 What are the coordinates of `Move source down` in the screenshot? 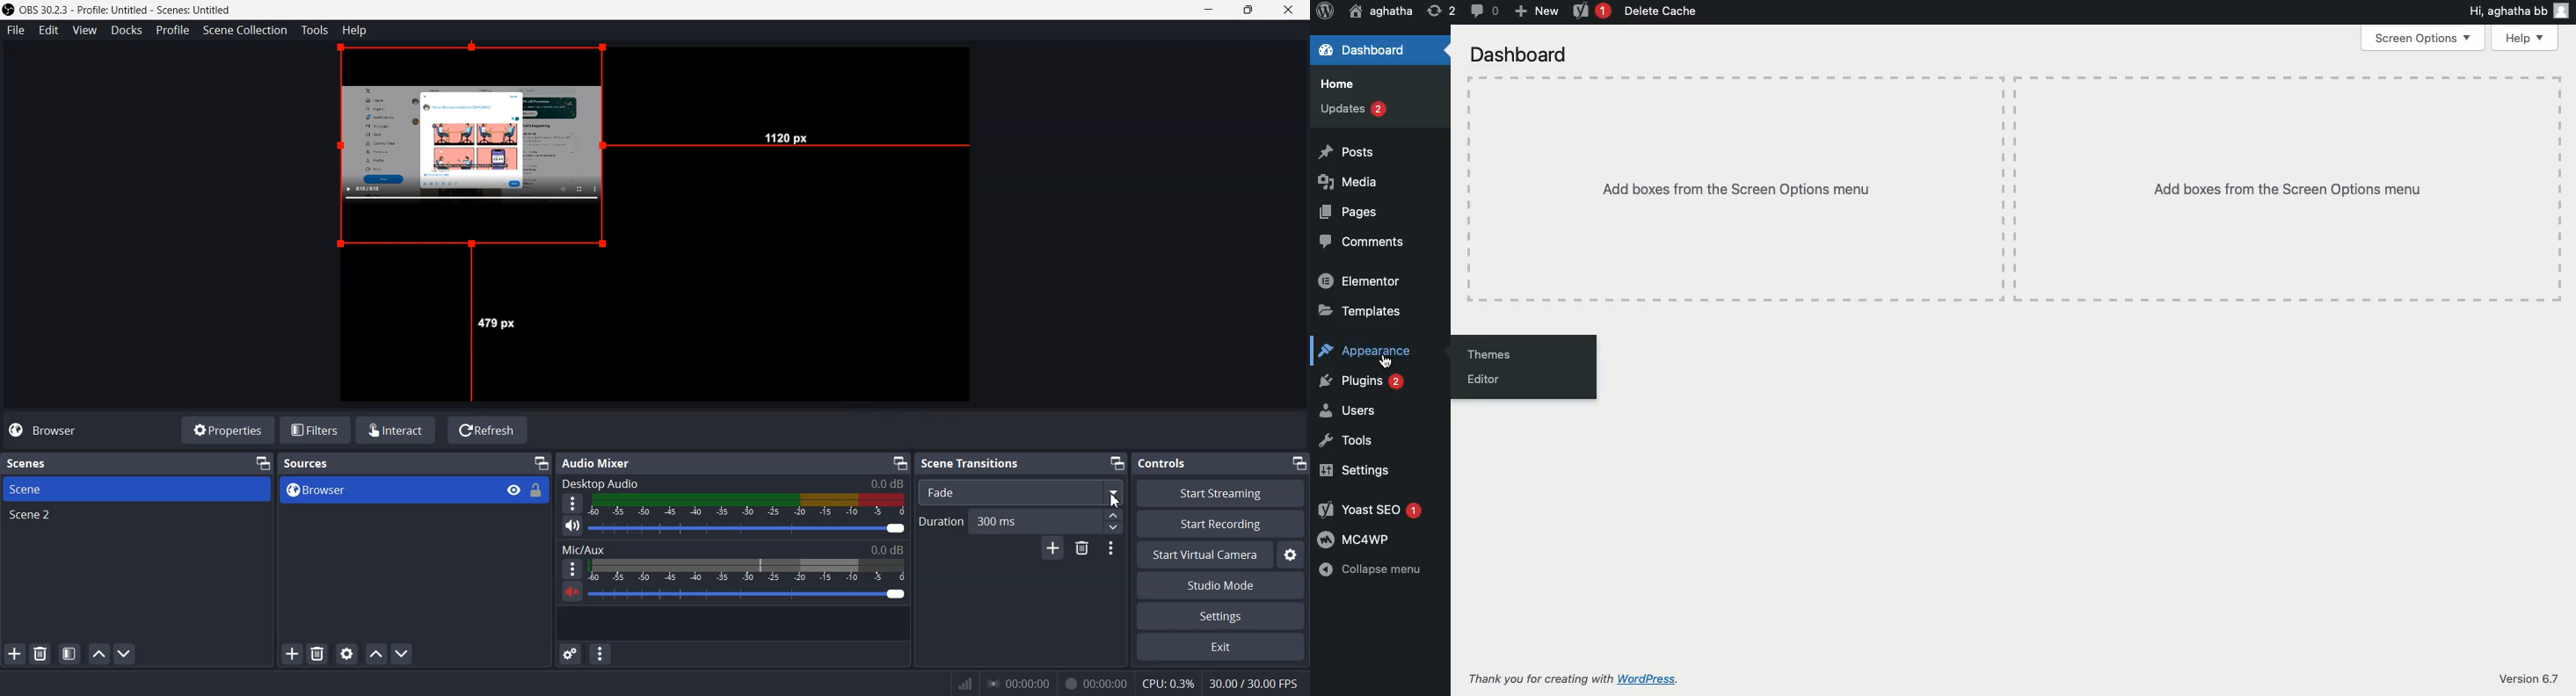 It's located at (402, 654).